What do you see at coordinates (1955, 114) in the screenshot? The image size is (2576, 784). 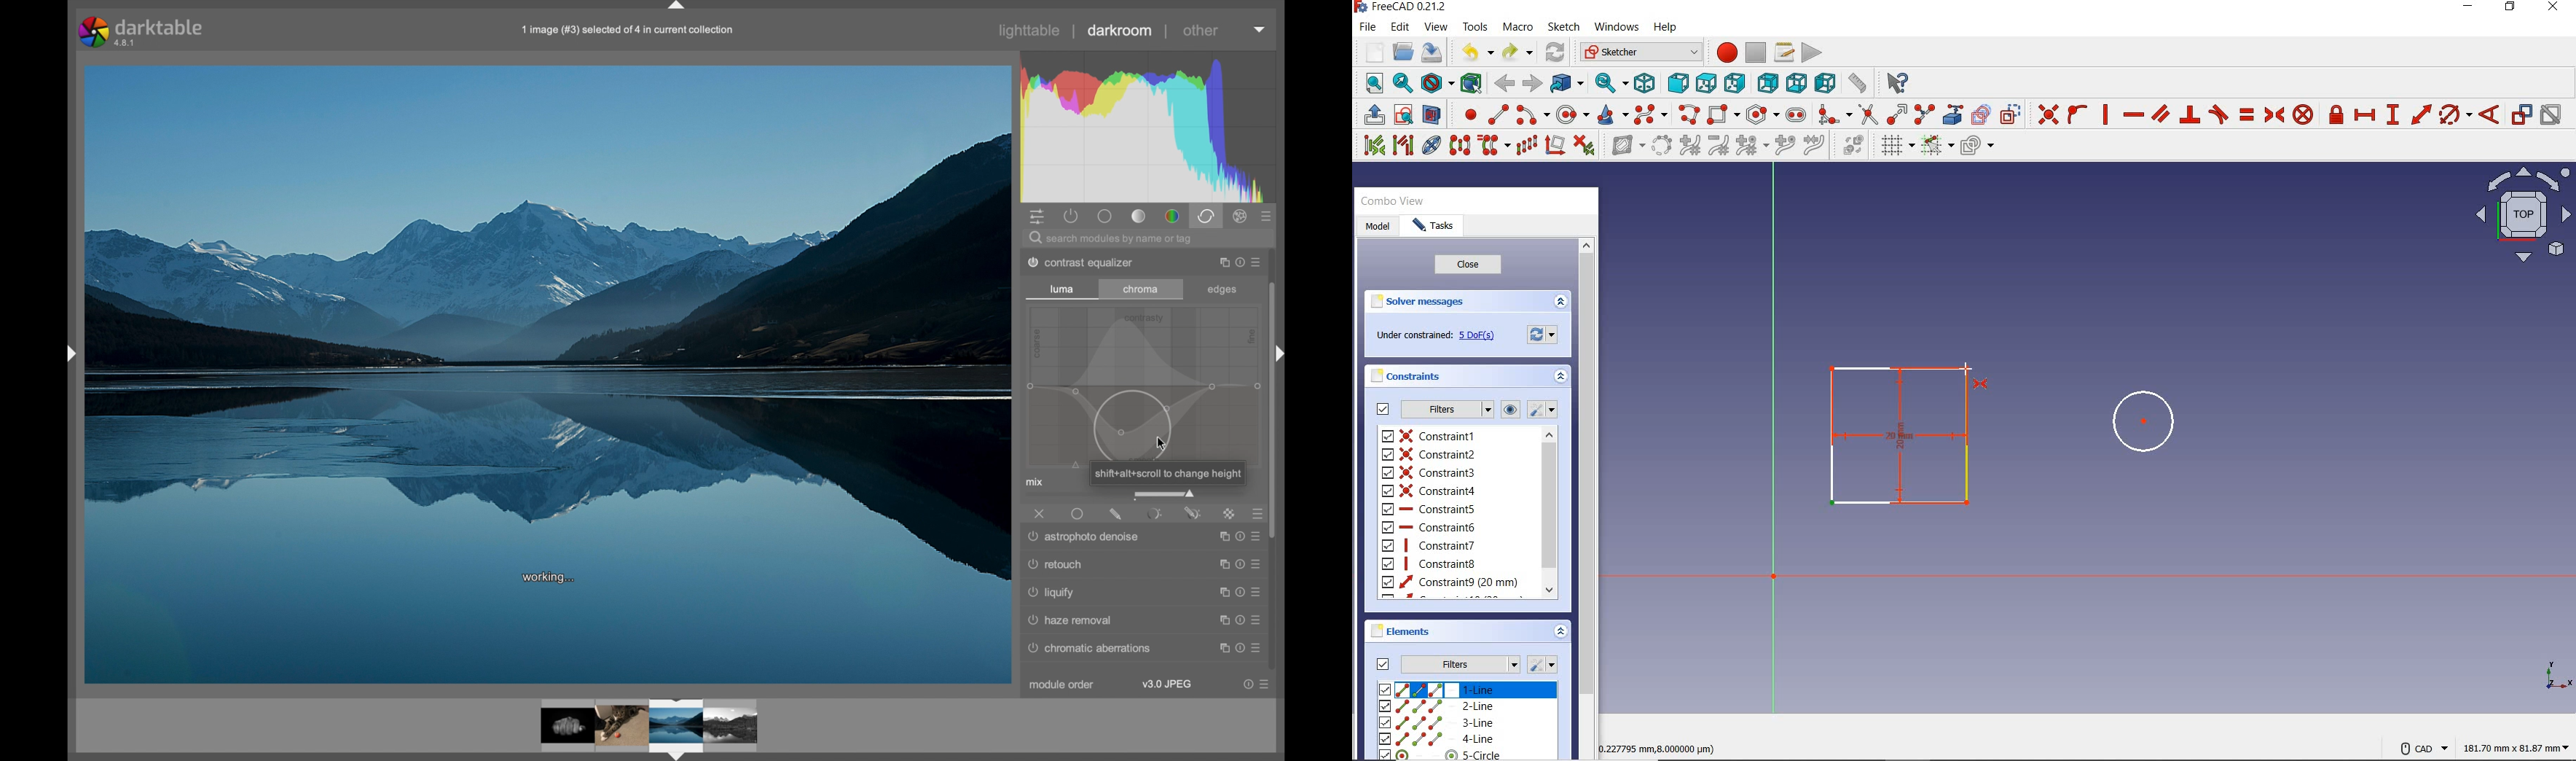 I see `create external geometry` at bounding box center [1955, 114].